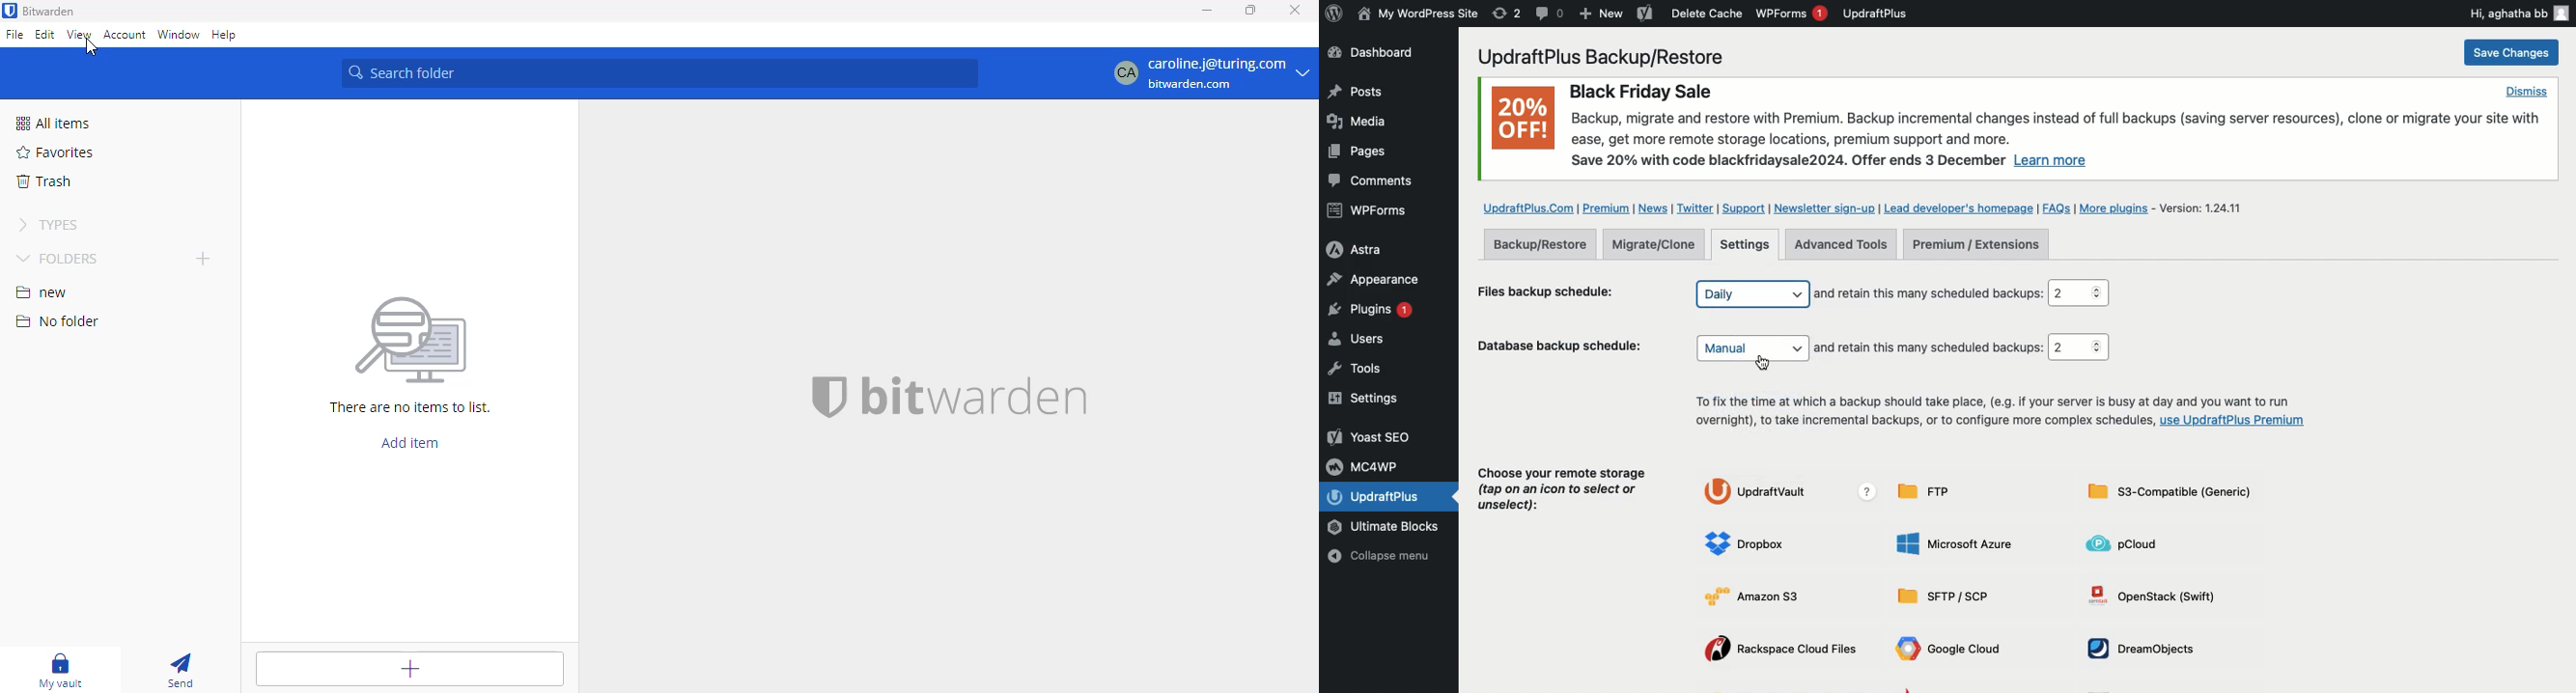 Image resolution: width=2576 pixels, height=700 pixels. What do you see at coordinates (2057, 208) in the screenshot?
I see `FAQs` at bounding box center [2057, 208].